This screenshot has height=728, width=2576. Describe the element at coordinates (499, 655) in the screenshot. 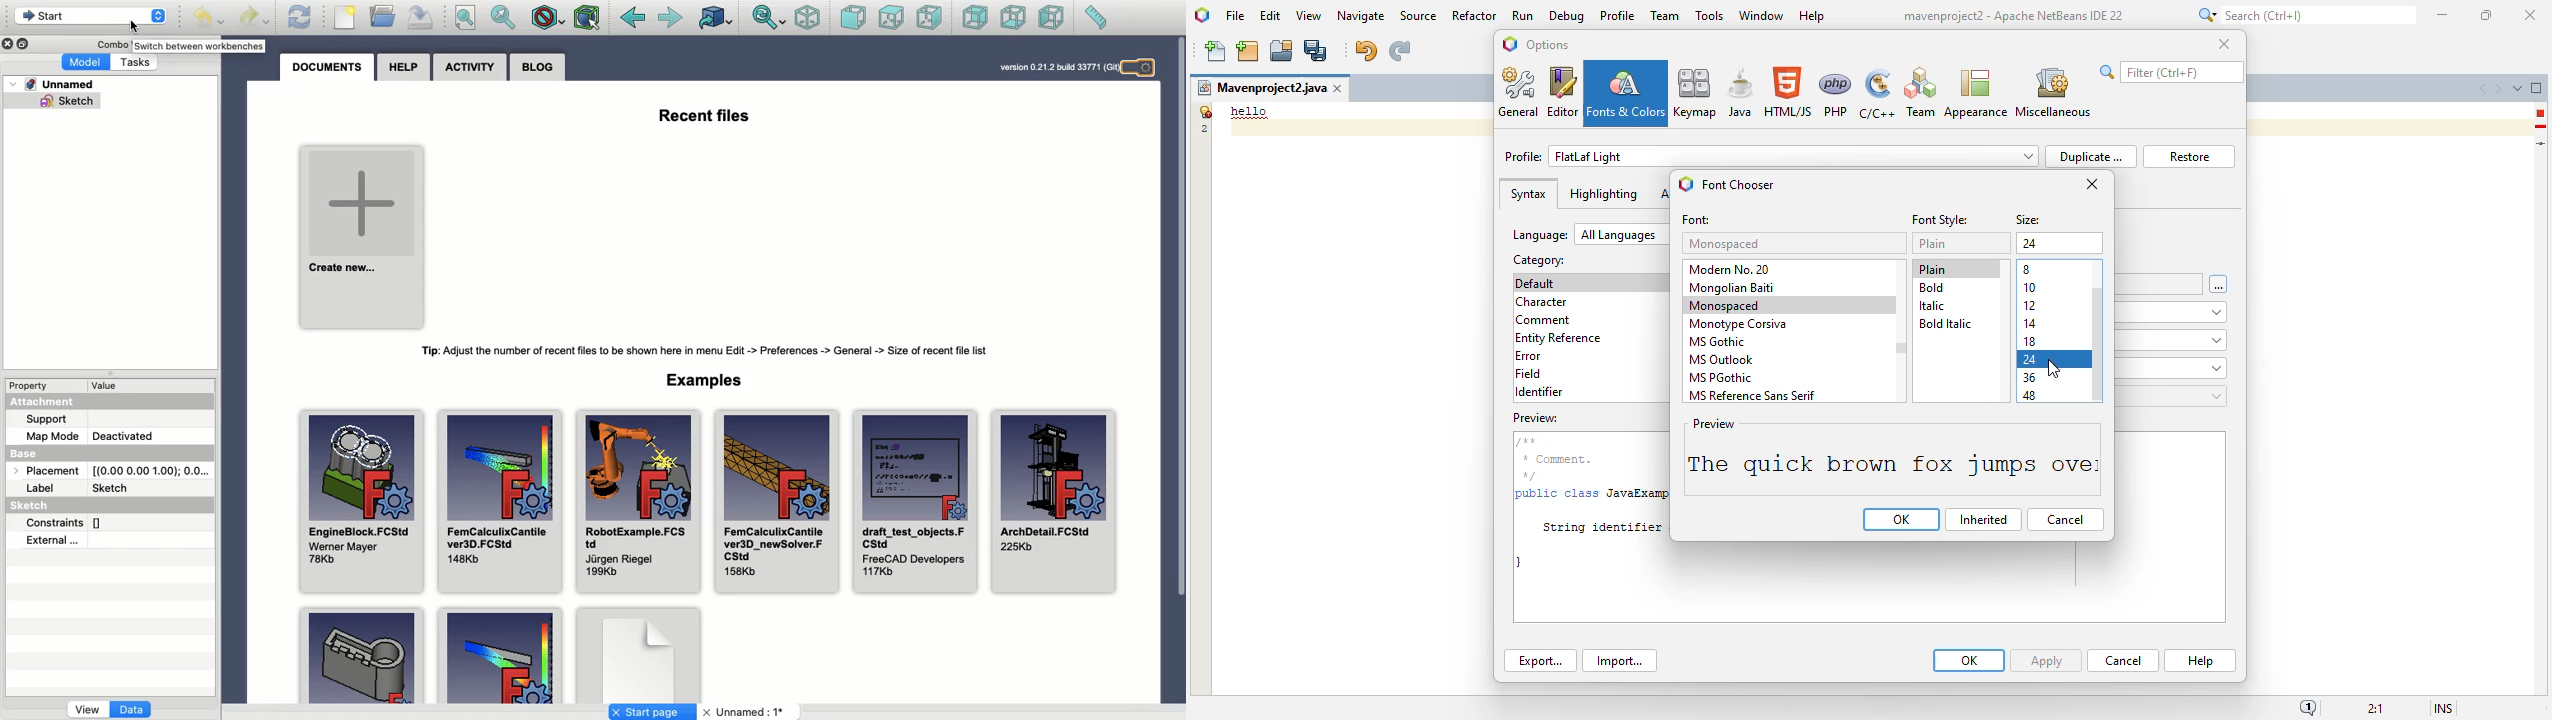

I see `Examples` at that location.